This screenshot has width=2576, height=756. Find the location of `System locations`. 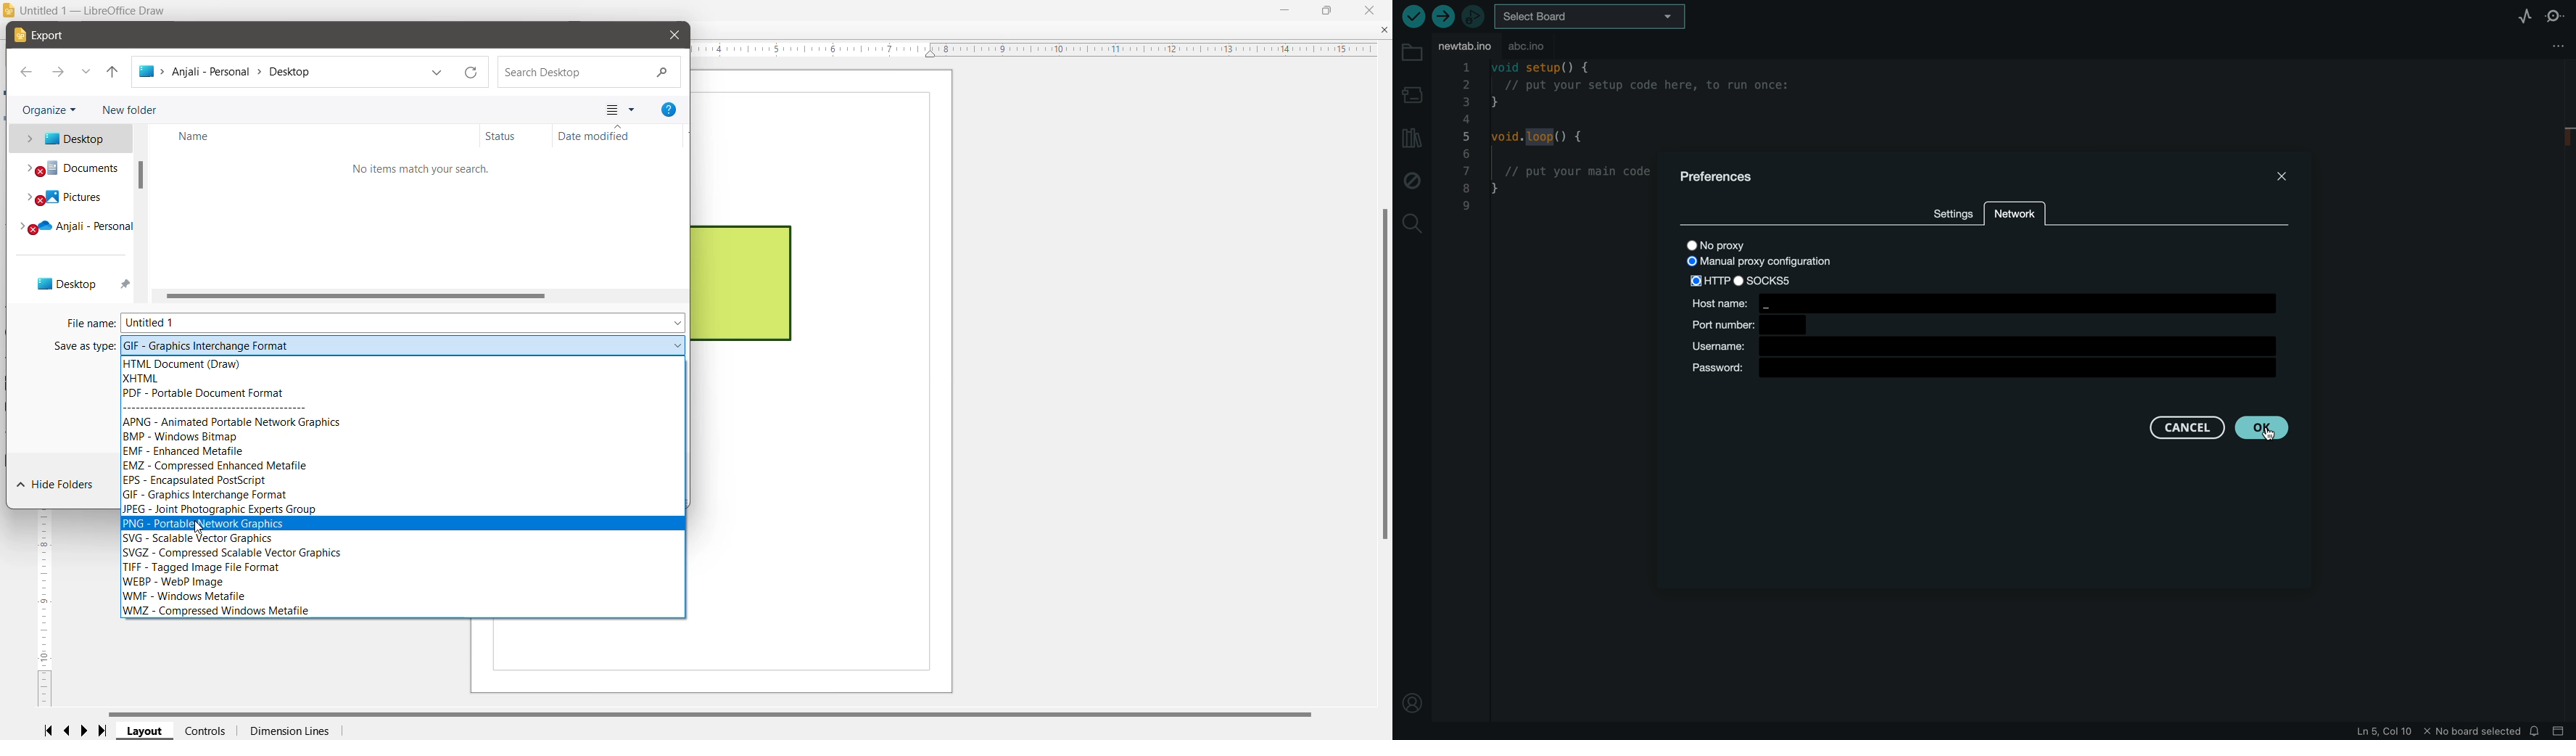

System locations is located at coordinates (68, 213).